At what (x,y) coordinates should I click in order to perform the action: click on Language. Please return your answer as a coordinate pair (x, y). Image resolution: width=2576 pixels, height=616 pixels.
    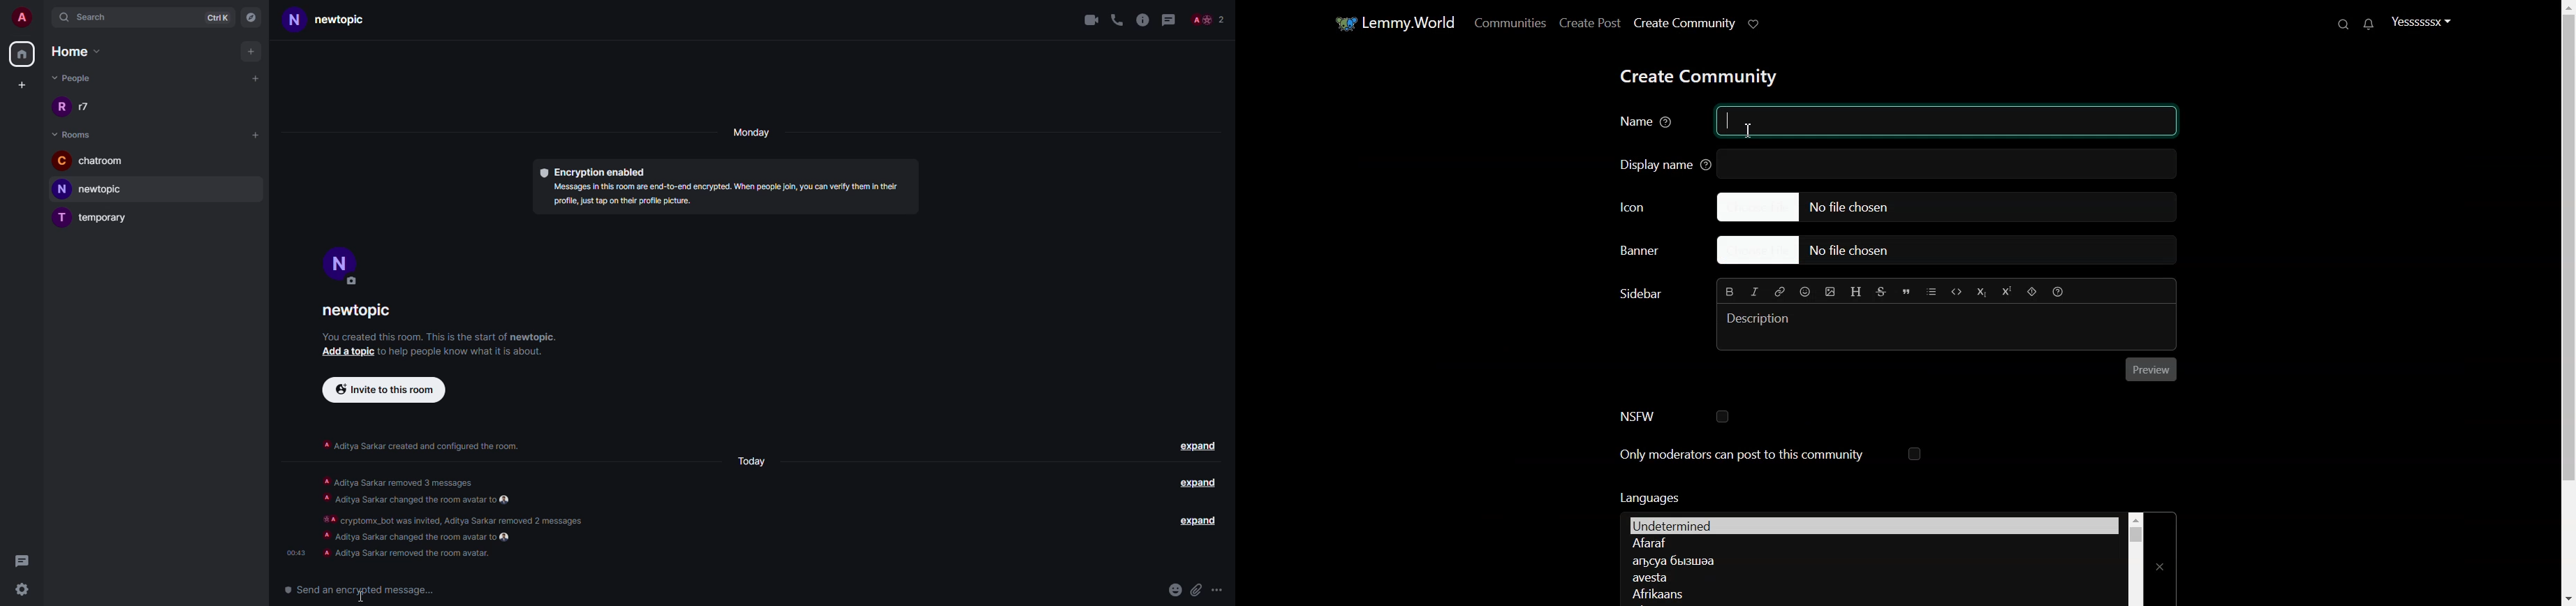
    Looking at the image, I should click on (1869, 560).